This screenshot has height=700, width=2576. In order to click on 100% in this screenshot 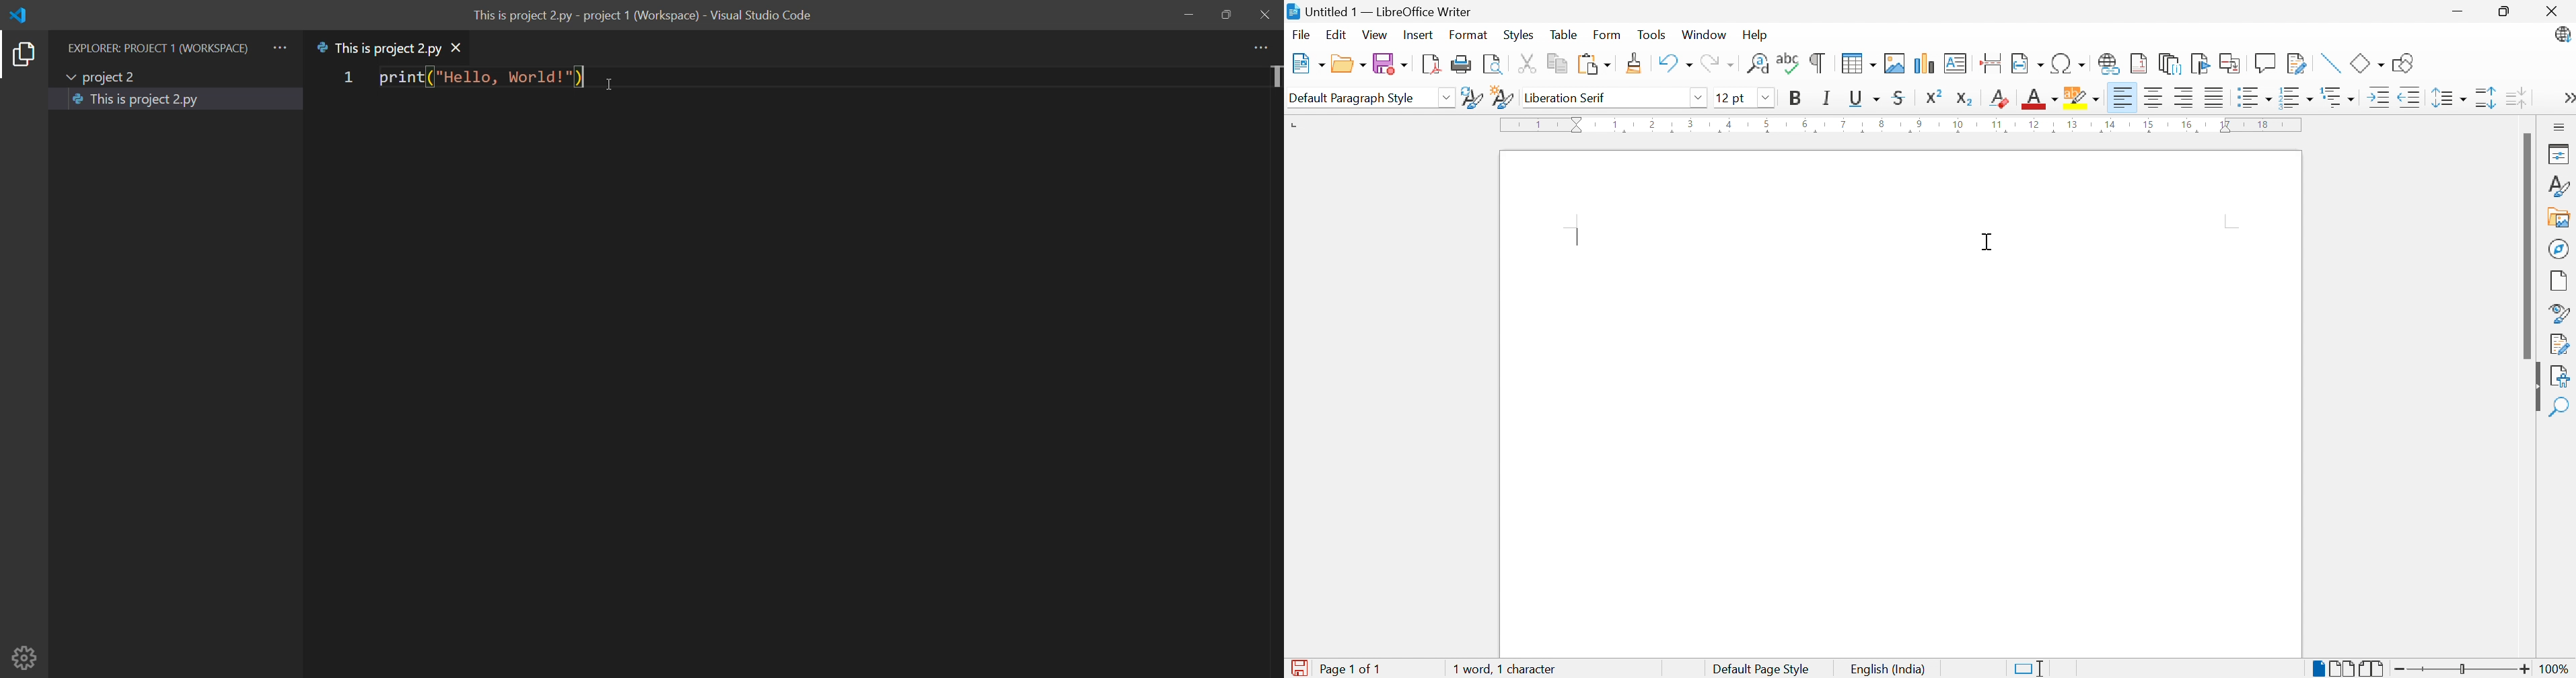, I will do `click(2555, 668)`.